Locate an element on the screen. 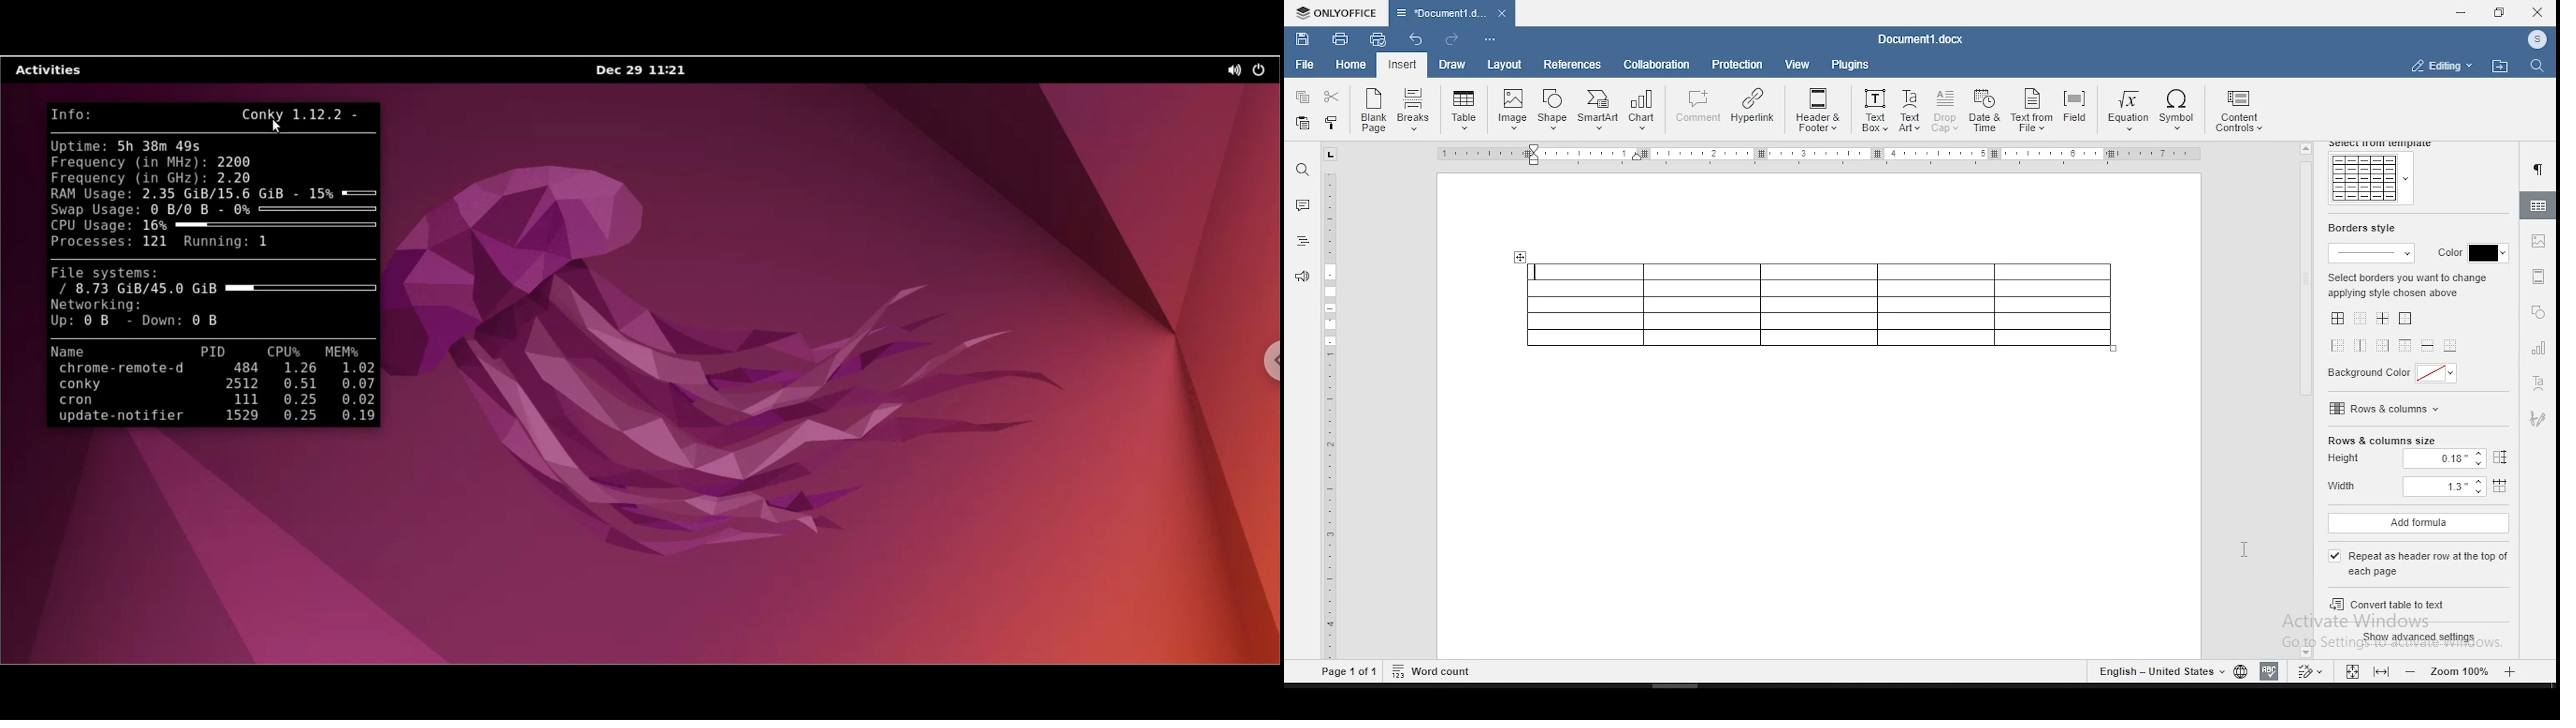 The image size is (2576, 728). input is located at coordinates (1402, 65).